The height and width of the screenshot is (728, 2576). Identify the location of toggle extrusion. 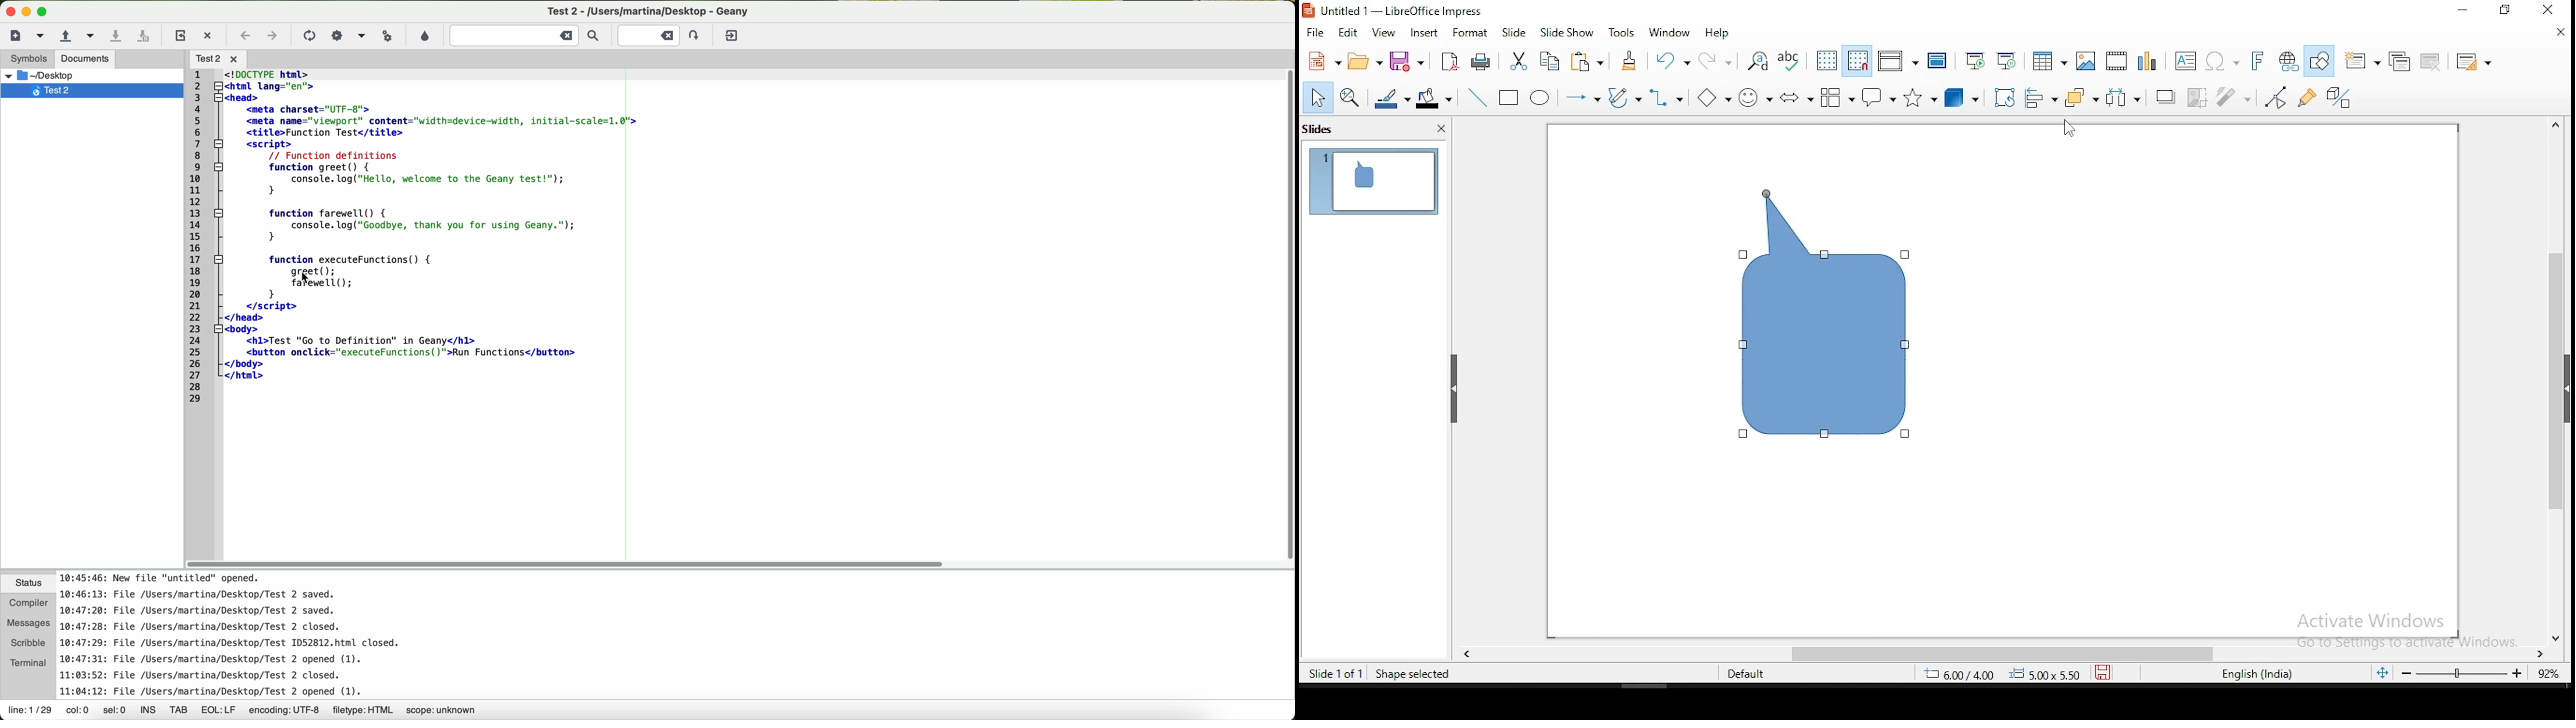
(2339, 97).